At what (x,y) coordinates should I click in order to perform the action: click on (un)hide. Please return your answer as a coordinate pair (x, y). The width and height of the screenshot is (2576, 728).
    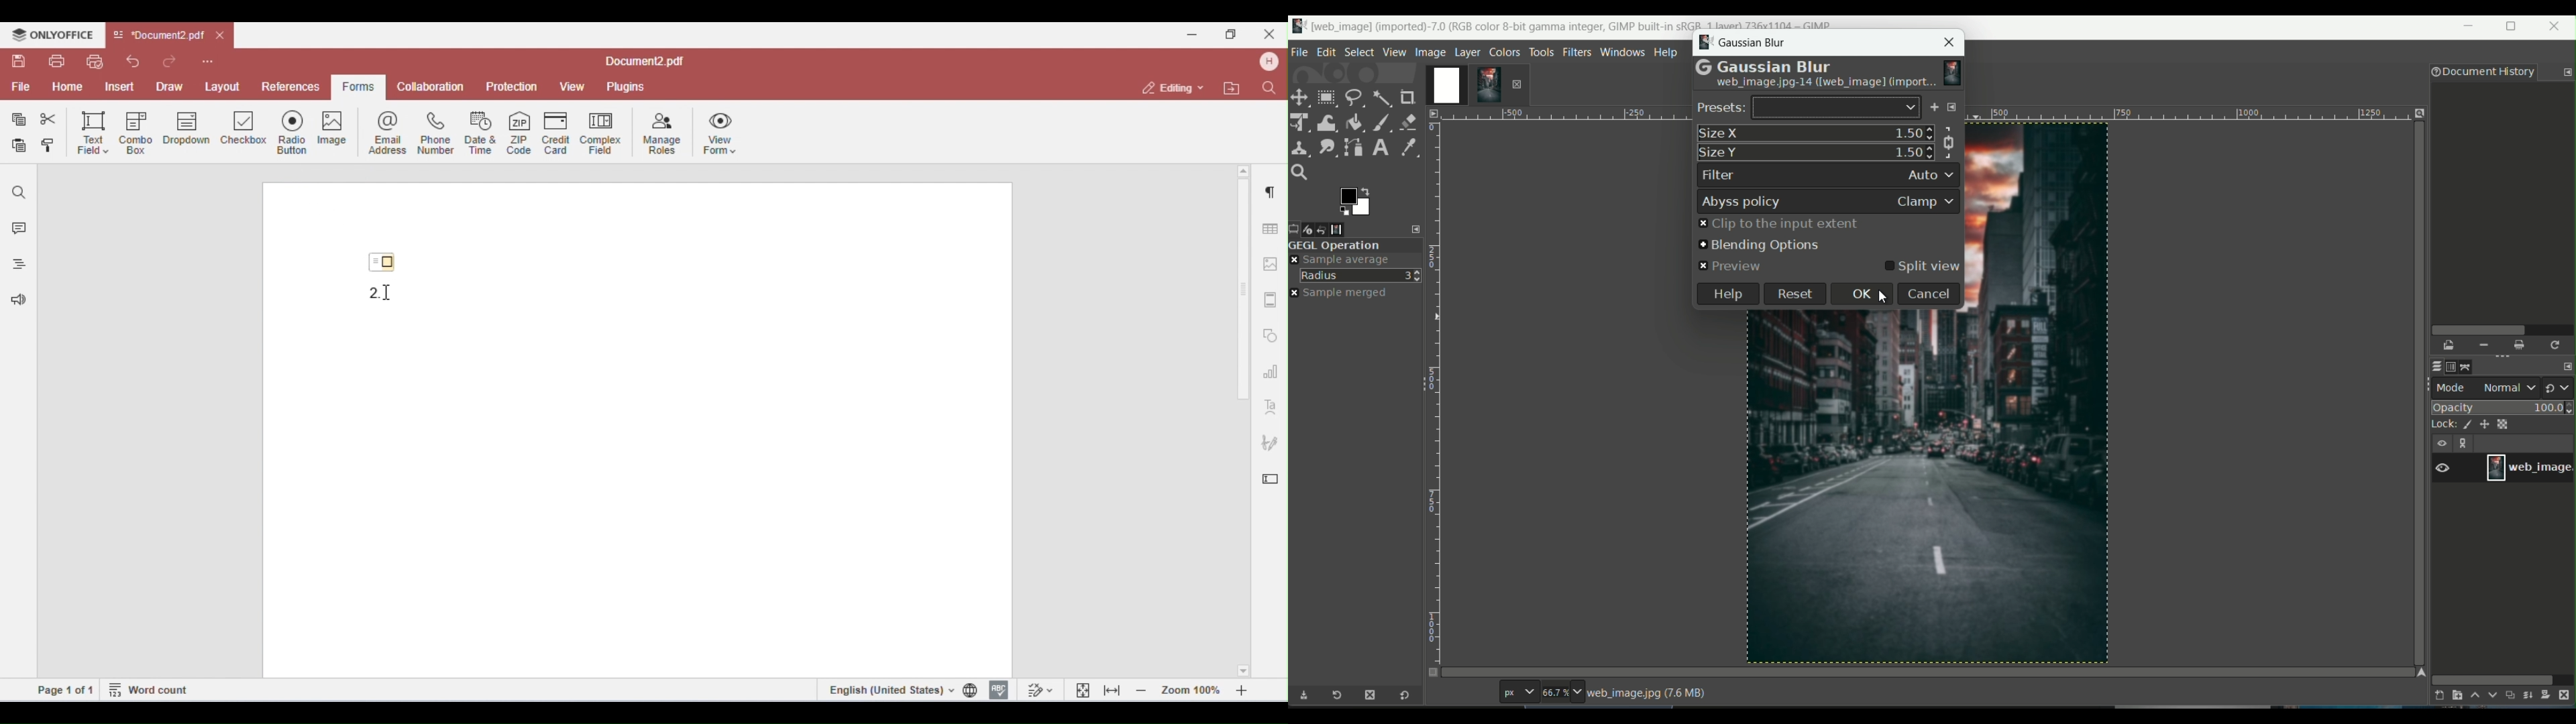
    Looking at the image, I should click on (2441, 443).